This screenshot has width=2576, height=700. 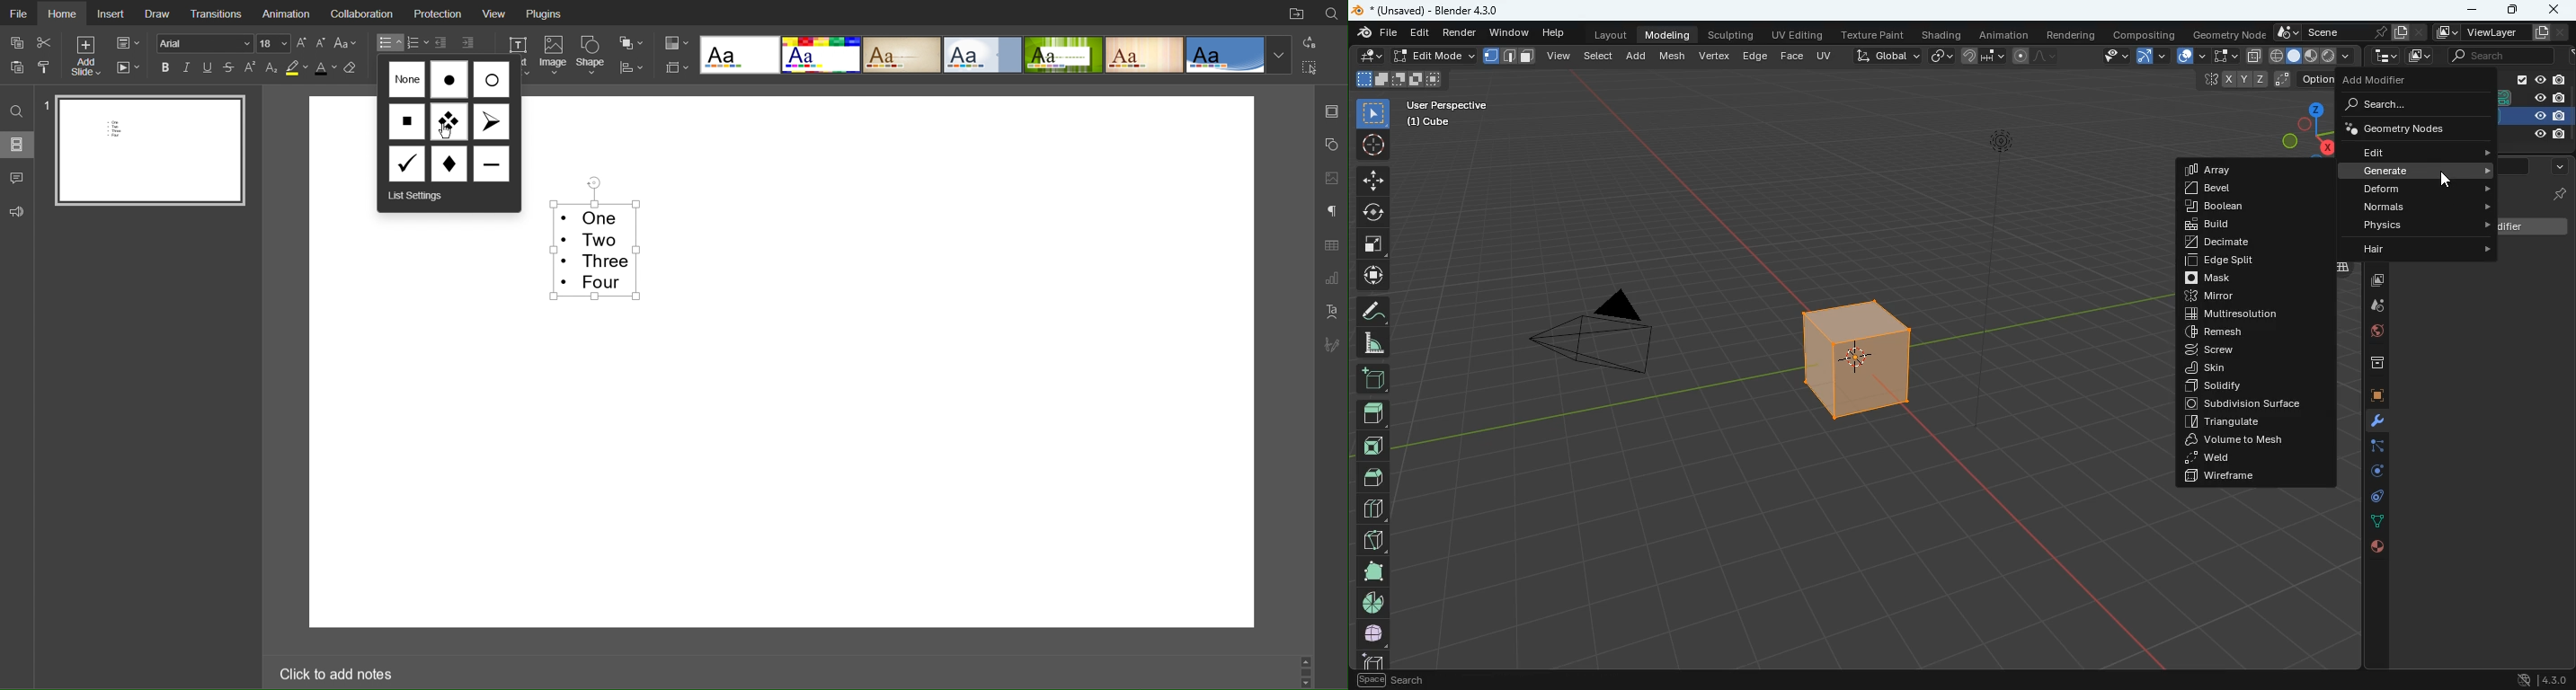 I want to click on Table, so click(x=1333, y=245).